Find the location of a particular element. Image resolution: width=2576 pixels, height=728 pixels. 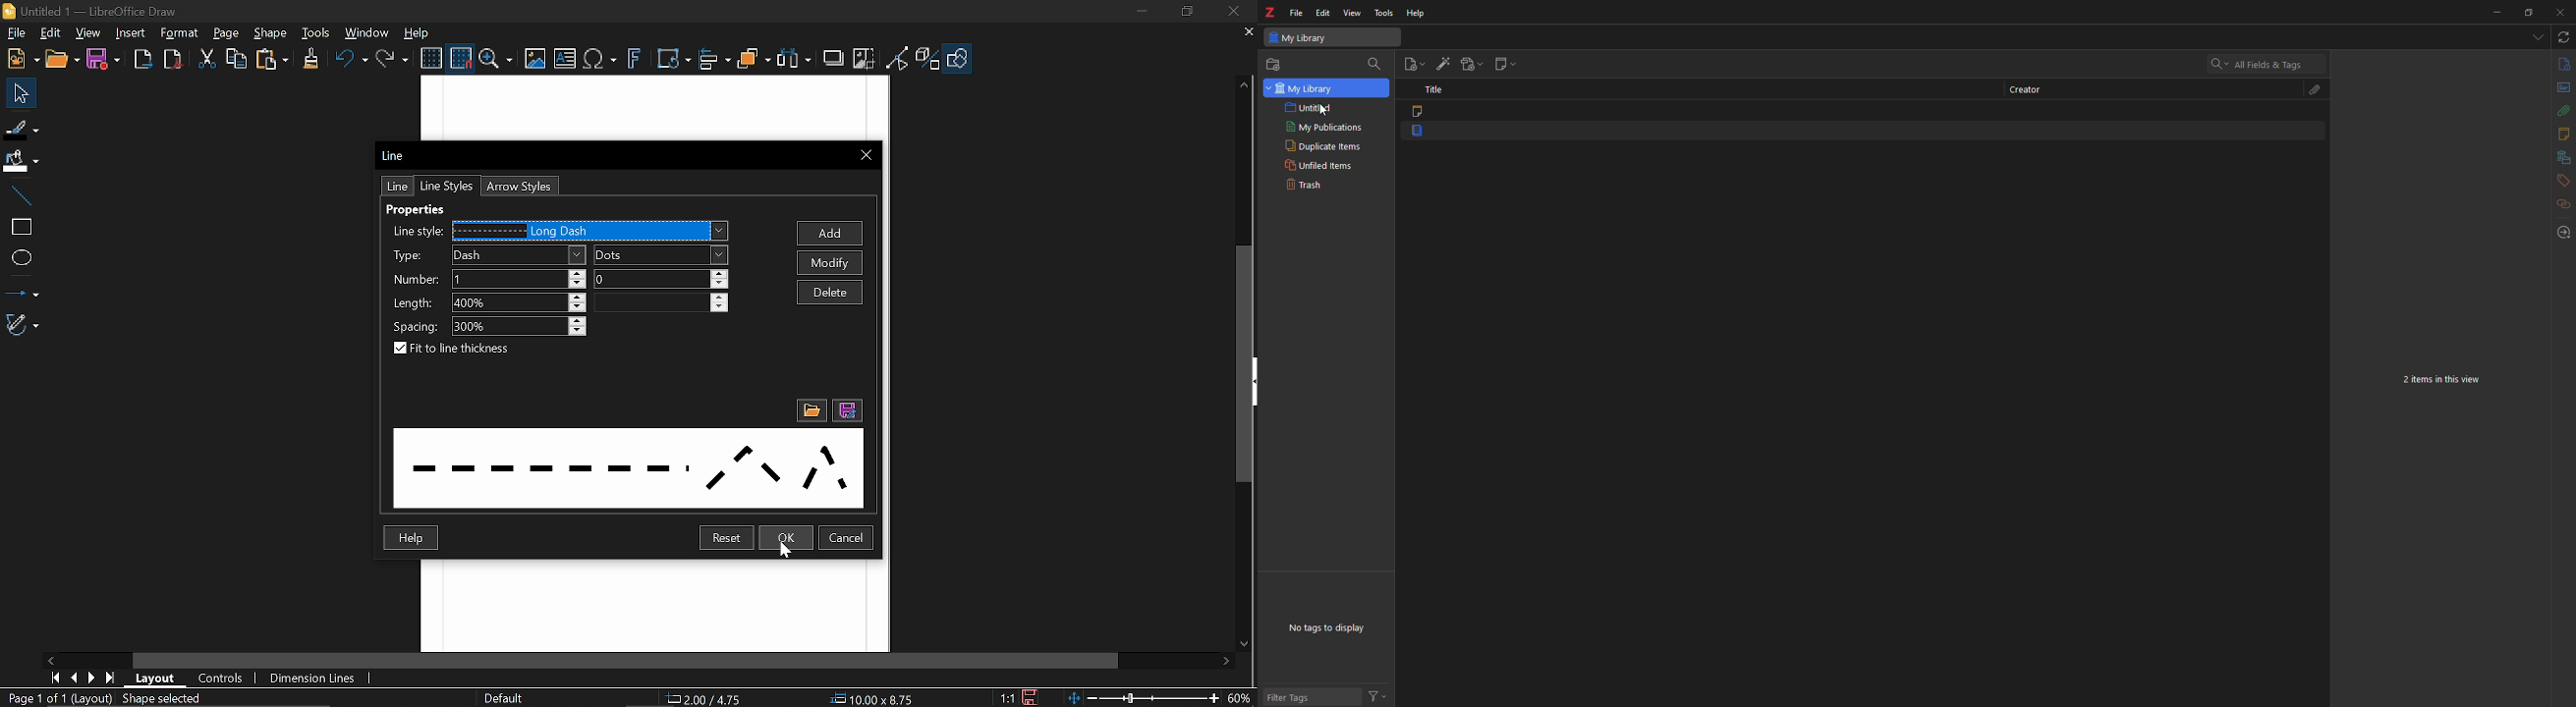

Toggle extrusion is located at coordinates (928, 60).